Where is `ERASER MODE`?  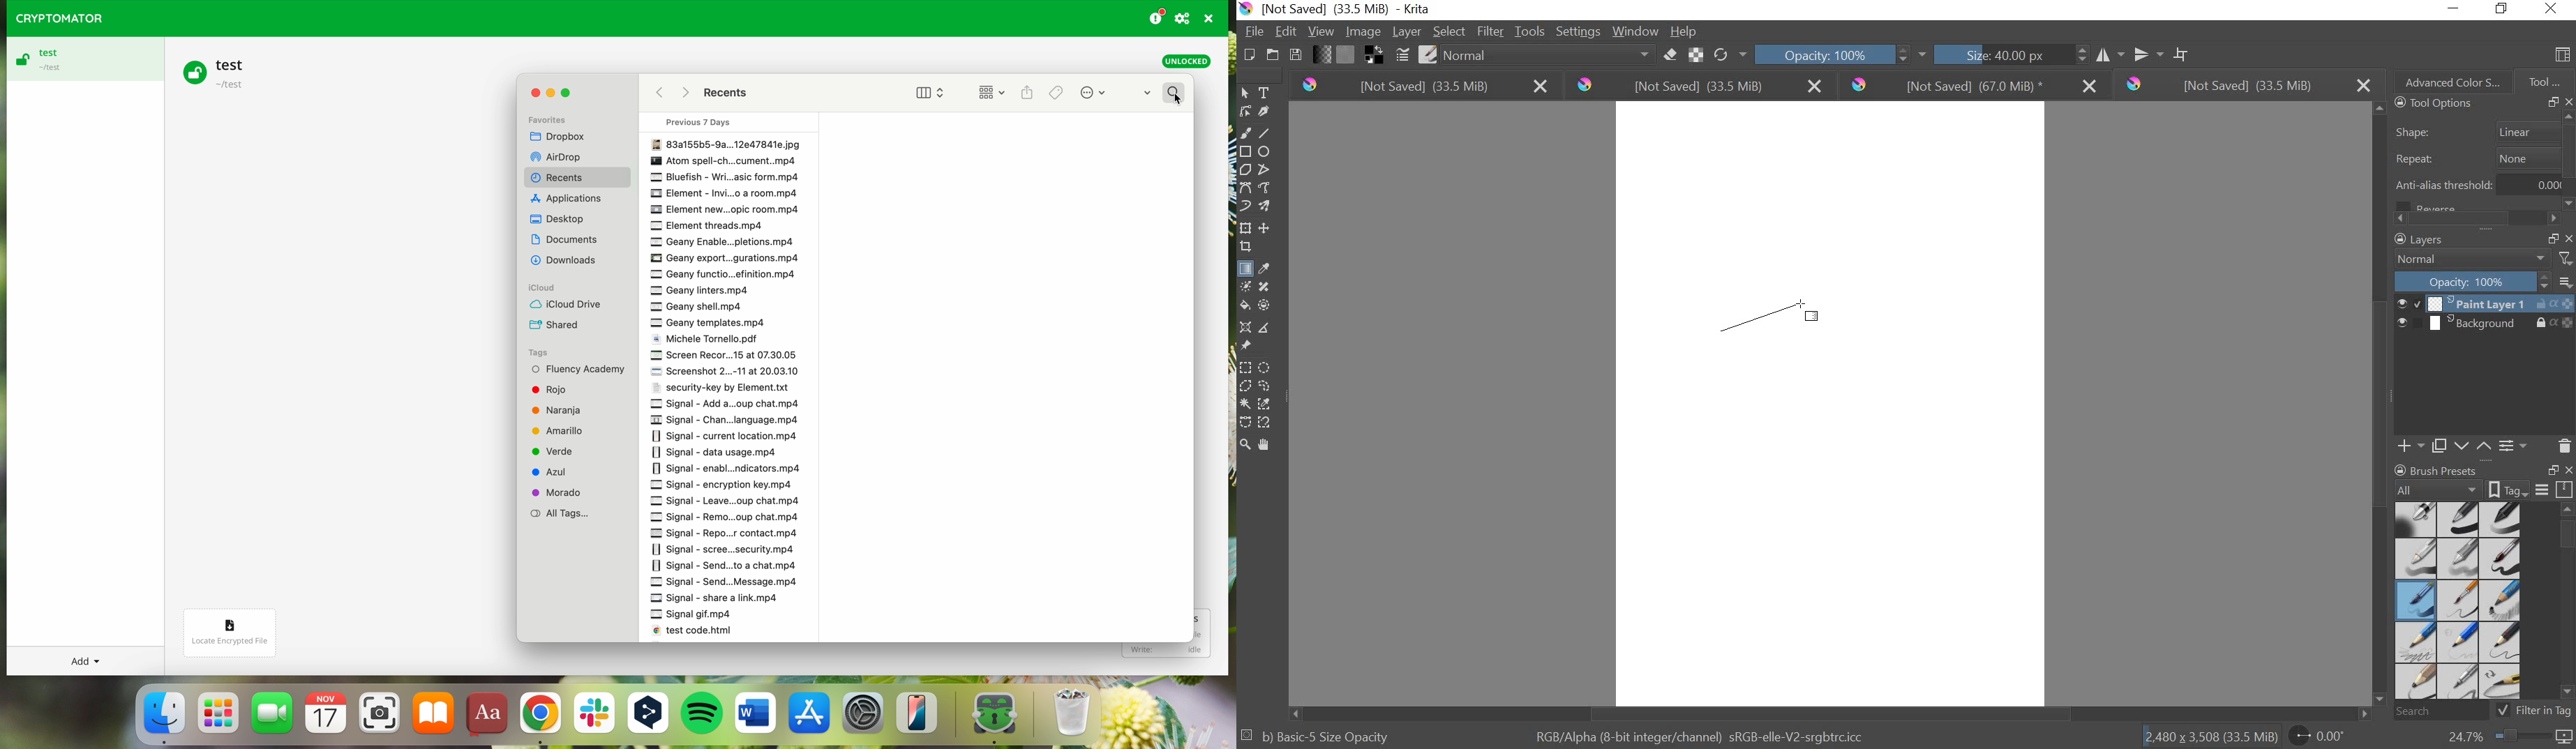 ERASER MODE is located at coordinates (1669, 56).